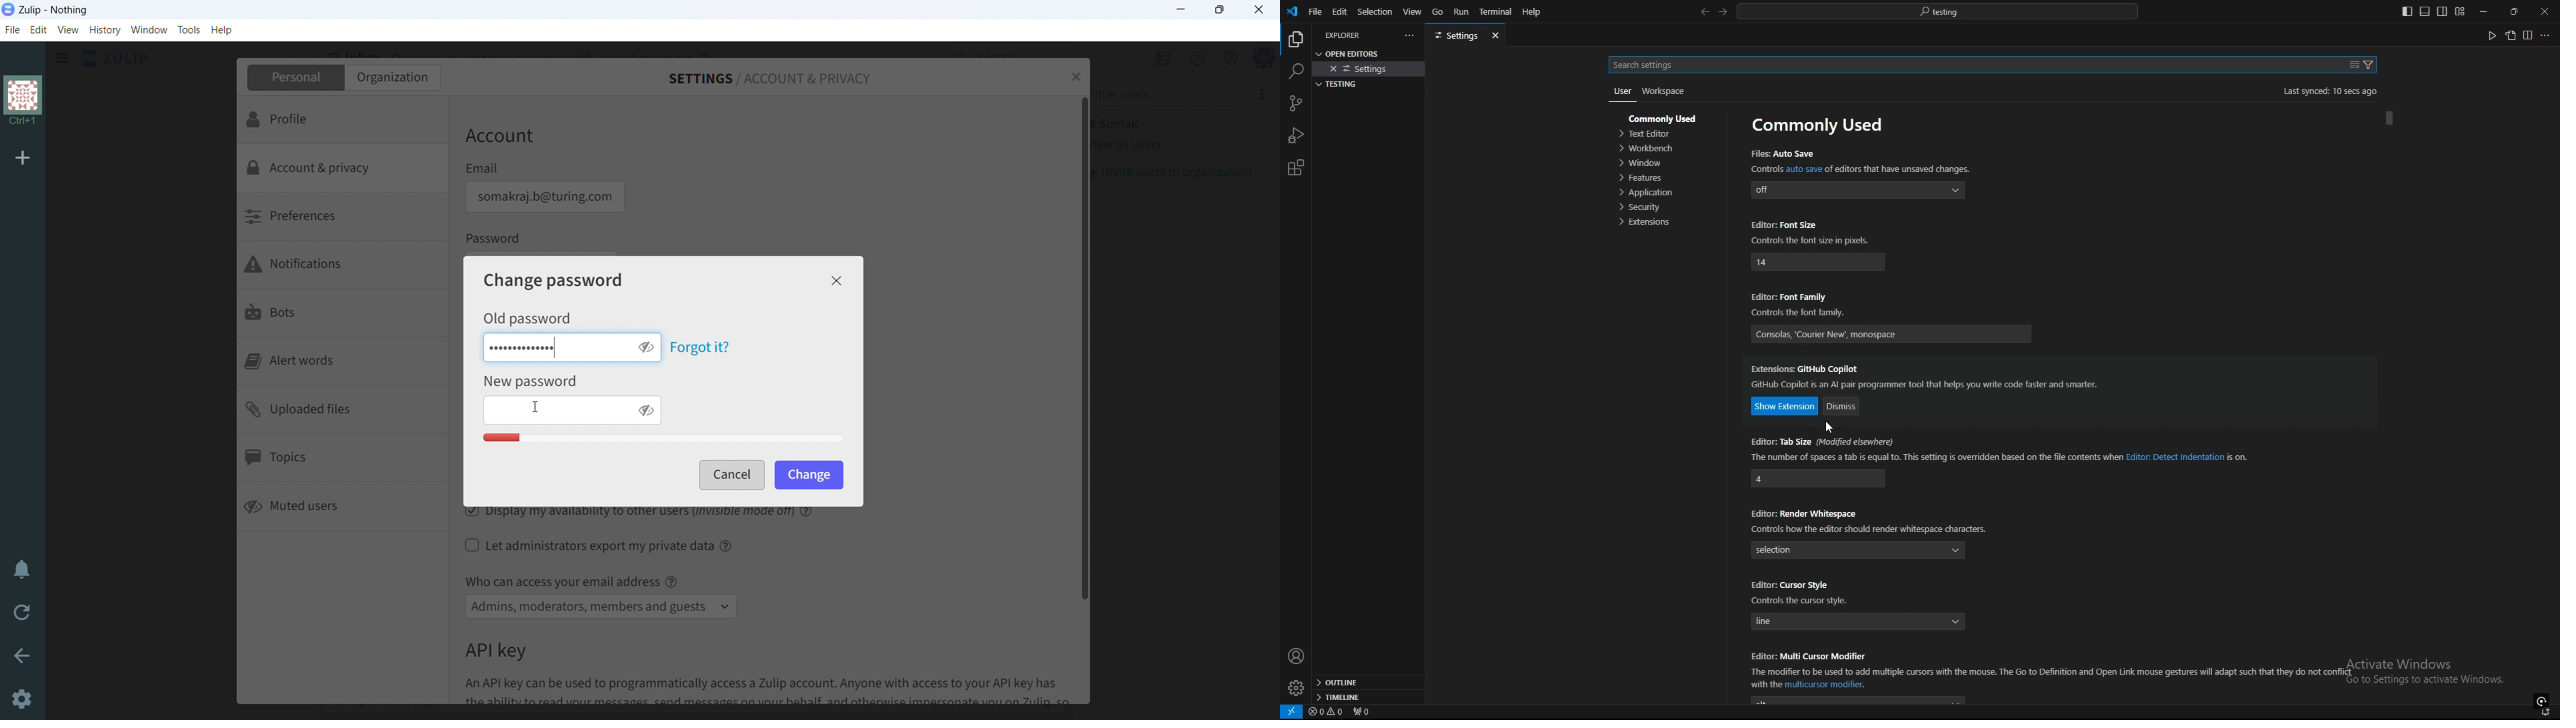  I want to click on go back, so click(23, 654).